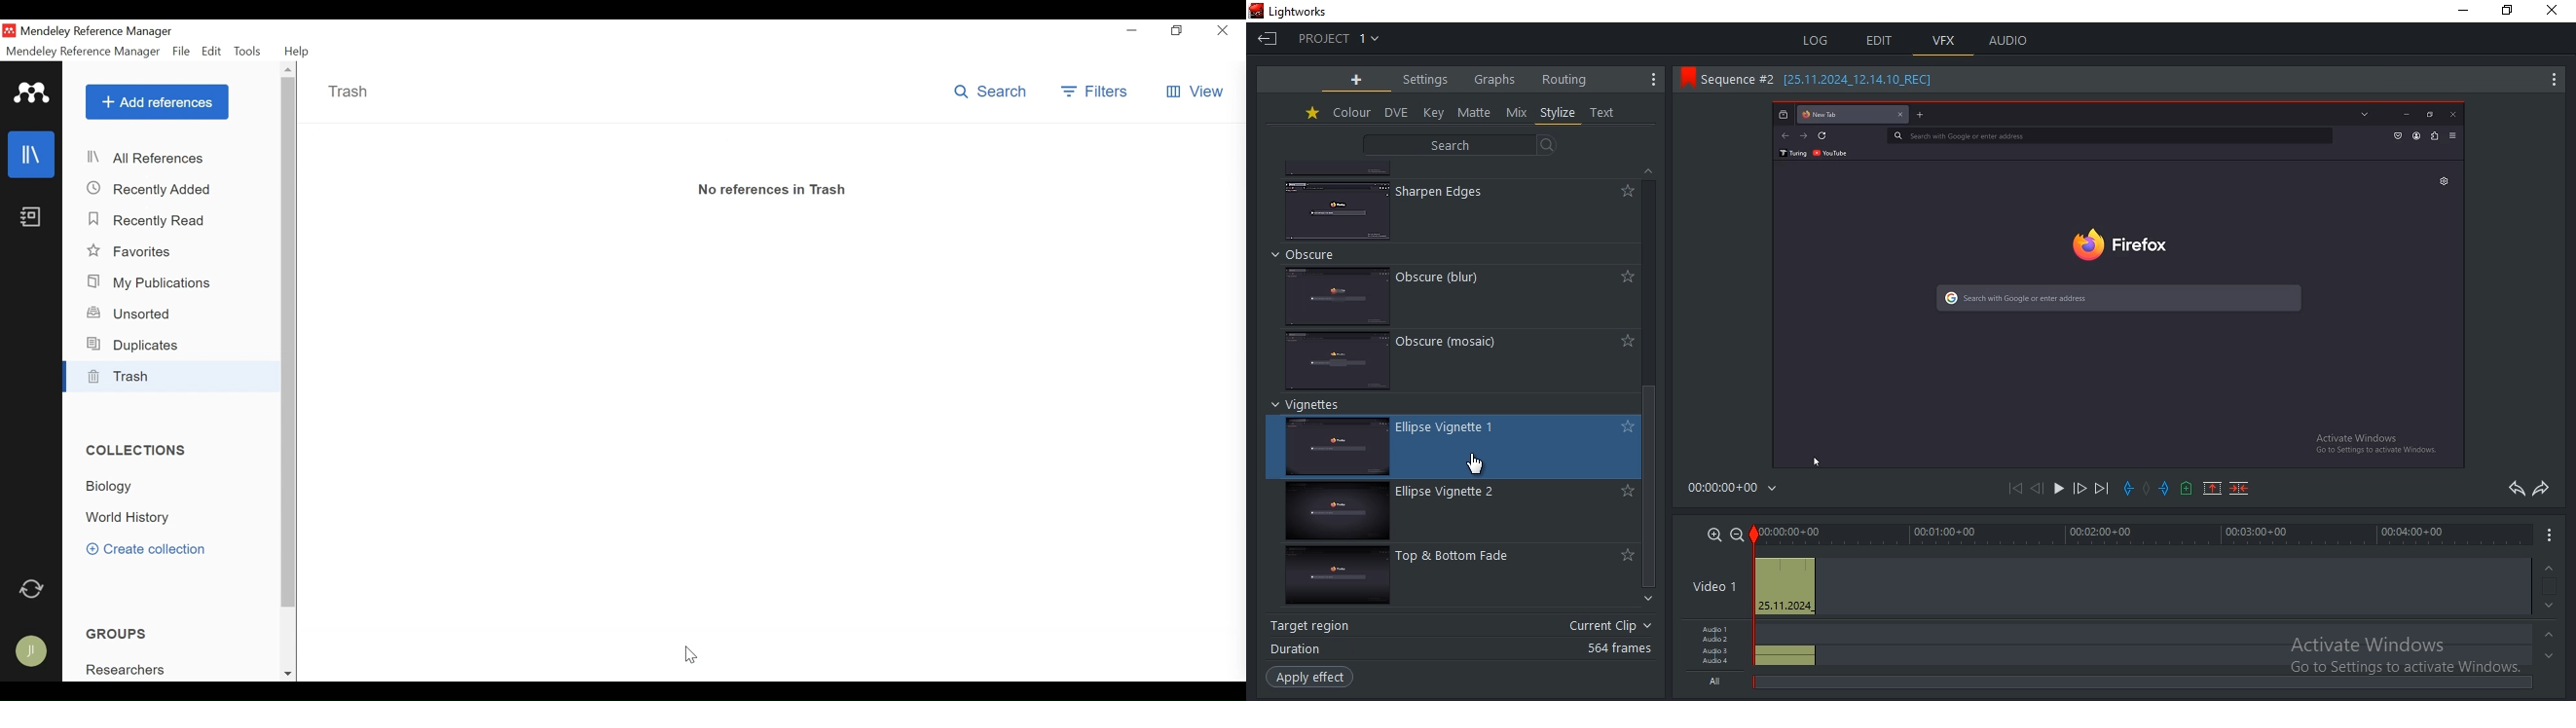 The height and width of the screenshot is (728, 2576). I want to click on minimize, so click(2467, 12).